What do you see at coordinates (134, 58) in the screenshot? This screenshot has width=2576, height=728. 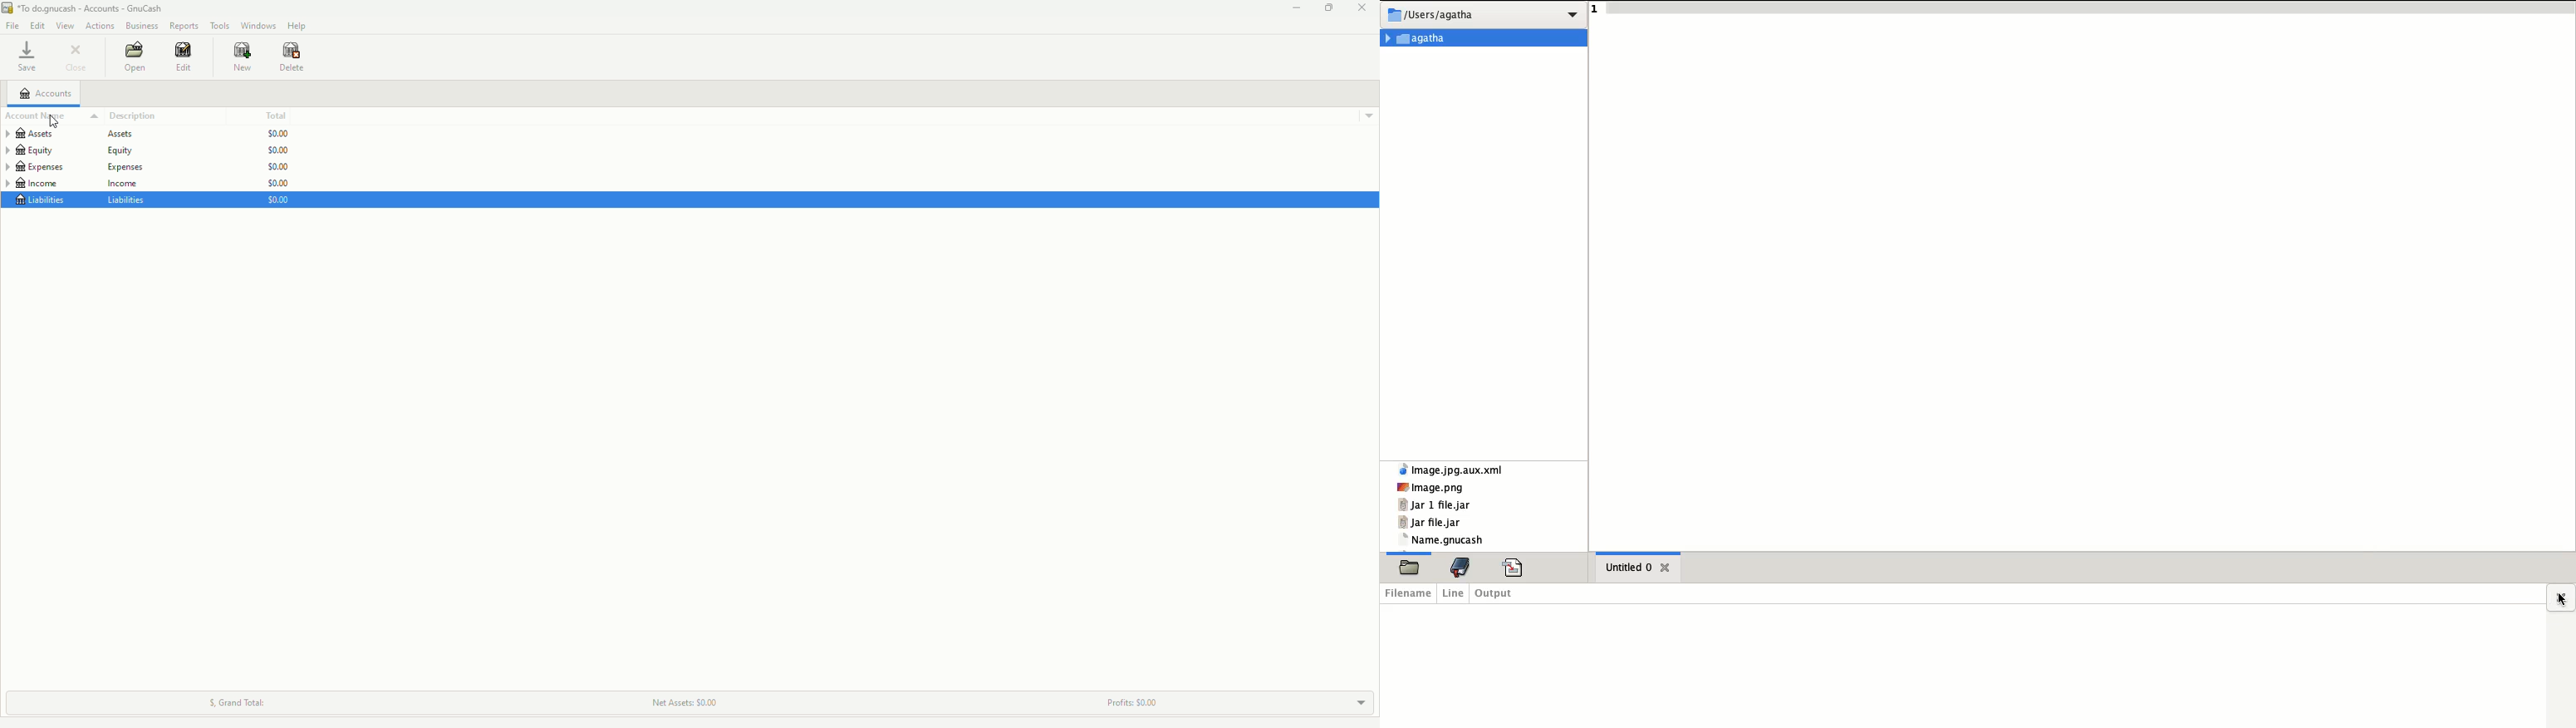 I see `Open` at bounding box center [134, 58].